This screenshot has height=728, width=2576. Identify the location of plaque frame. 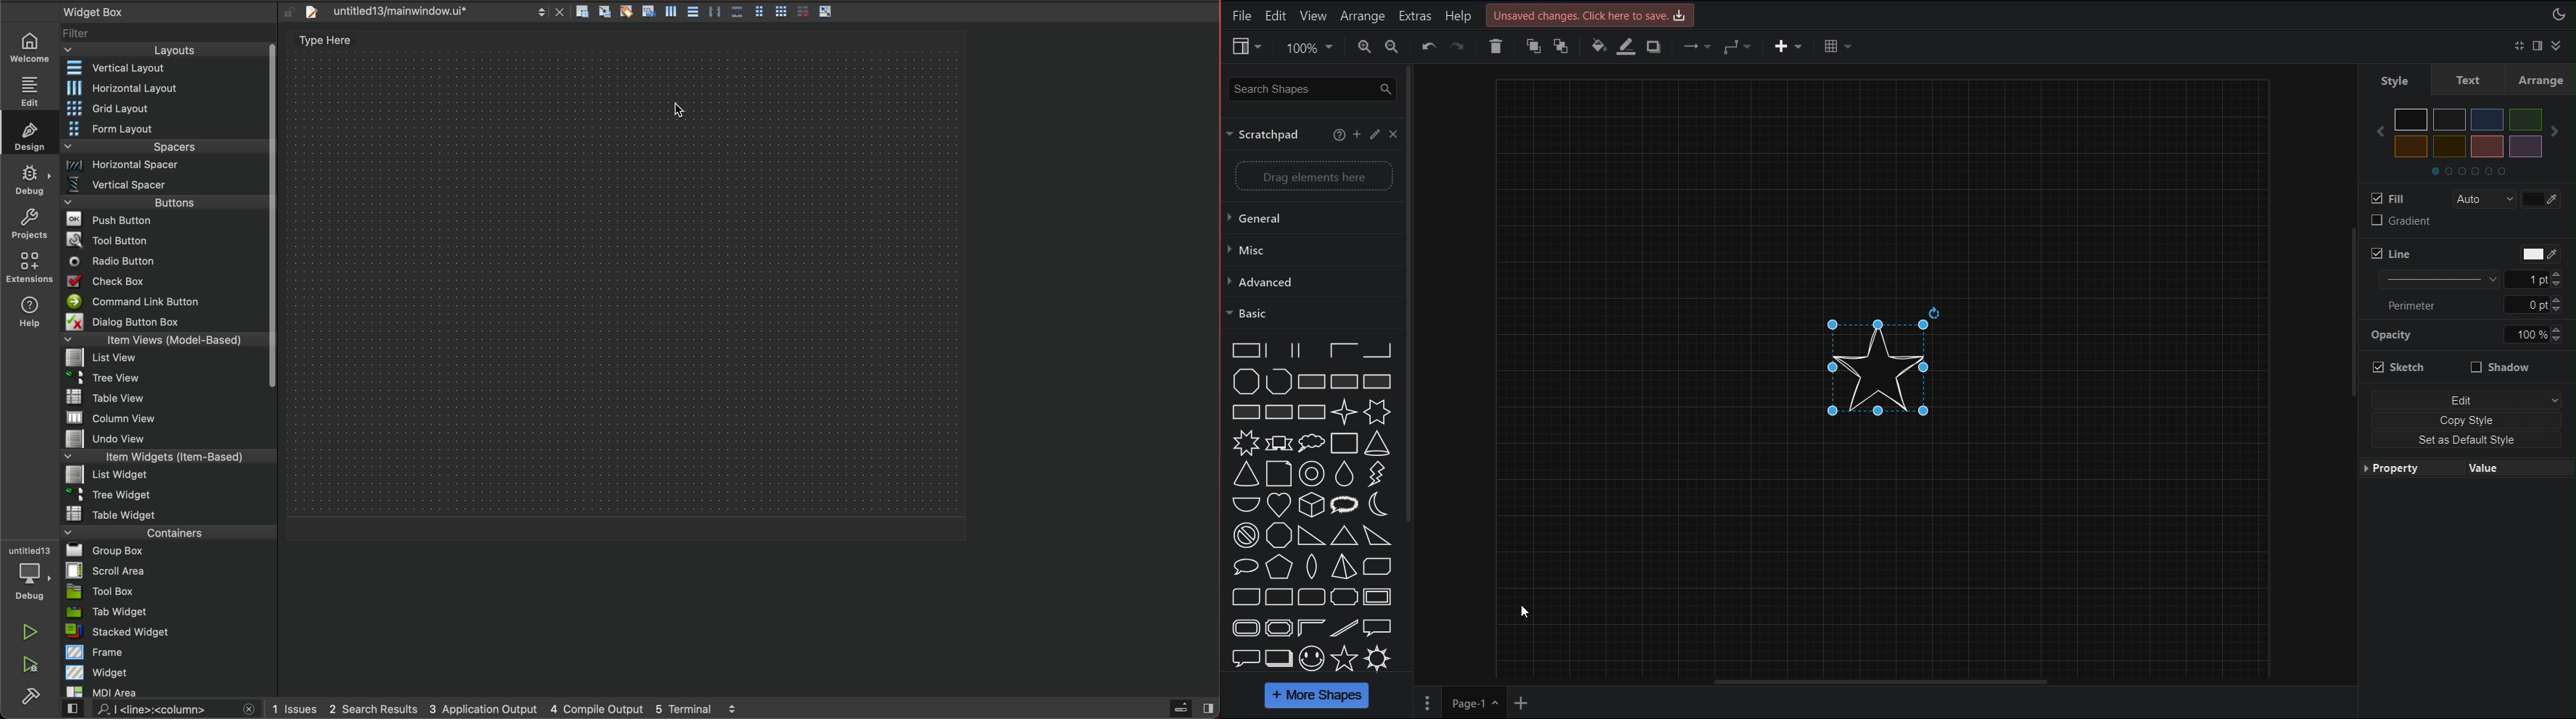
(1278, 627).